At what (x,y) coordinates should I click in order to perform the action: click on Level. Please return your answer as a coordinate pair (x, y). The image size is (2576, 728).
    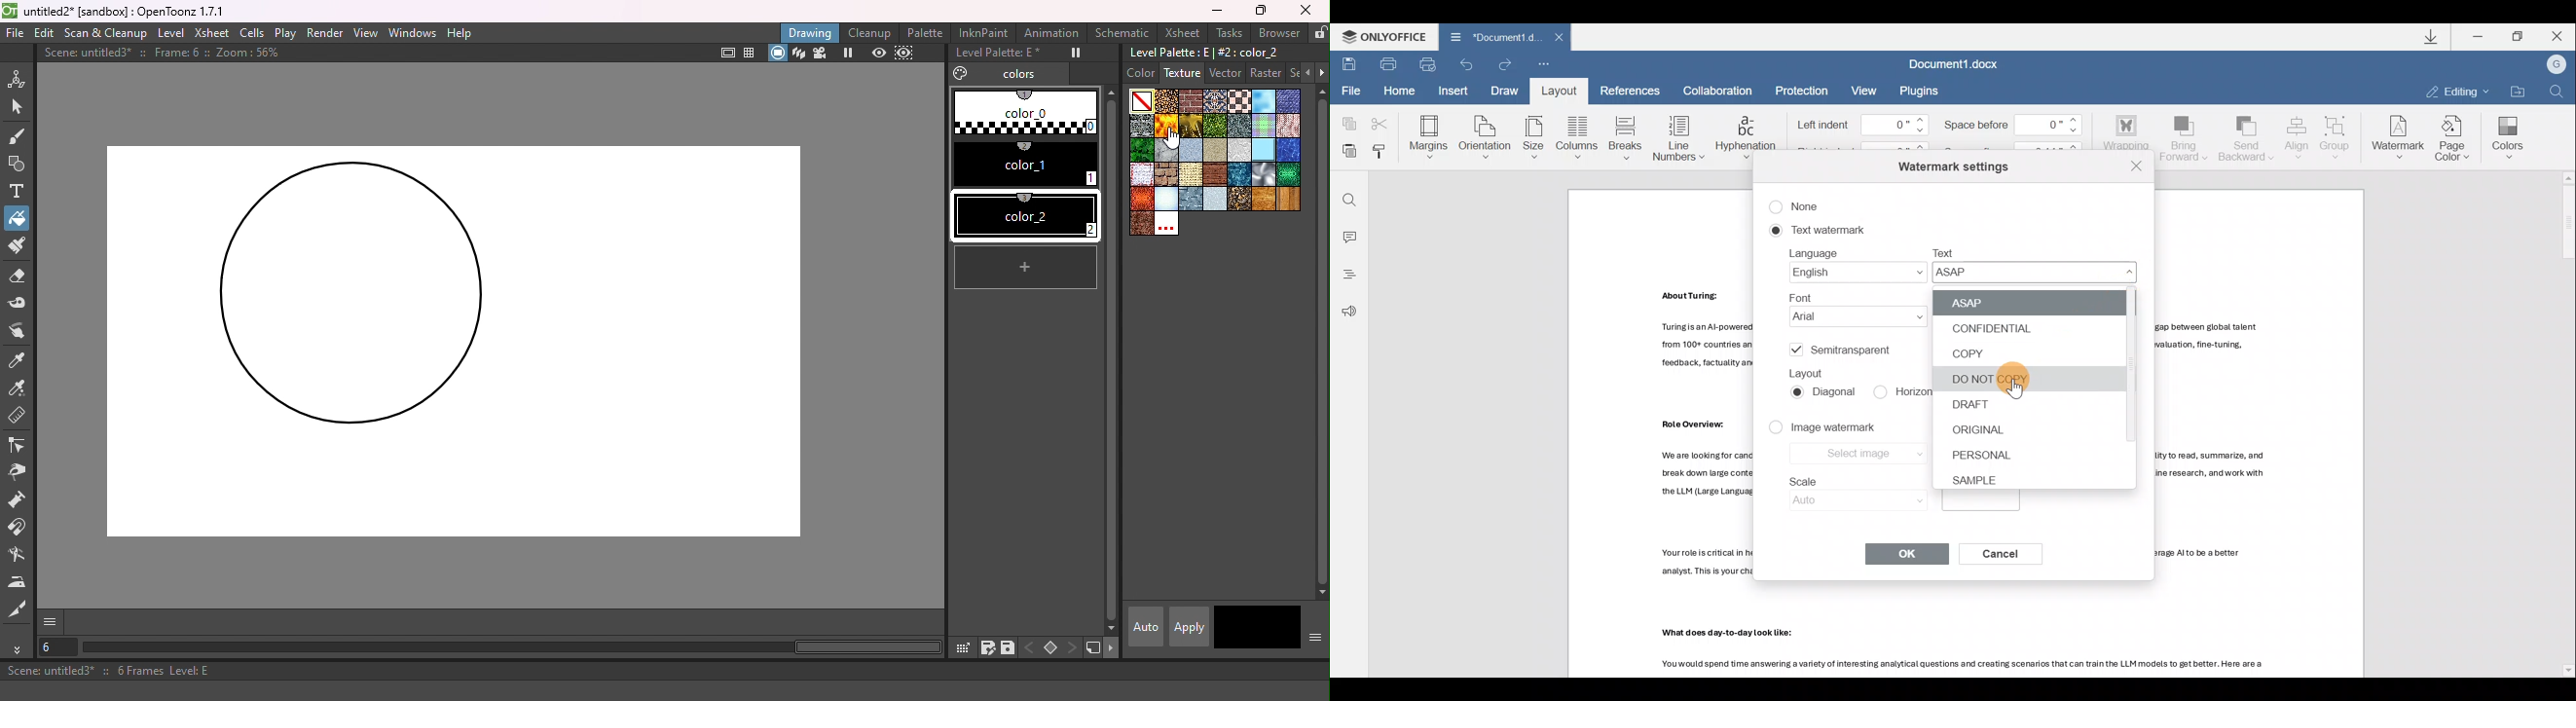
    Looking at the image, I should click on (172, 32).